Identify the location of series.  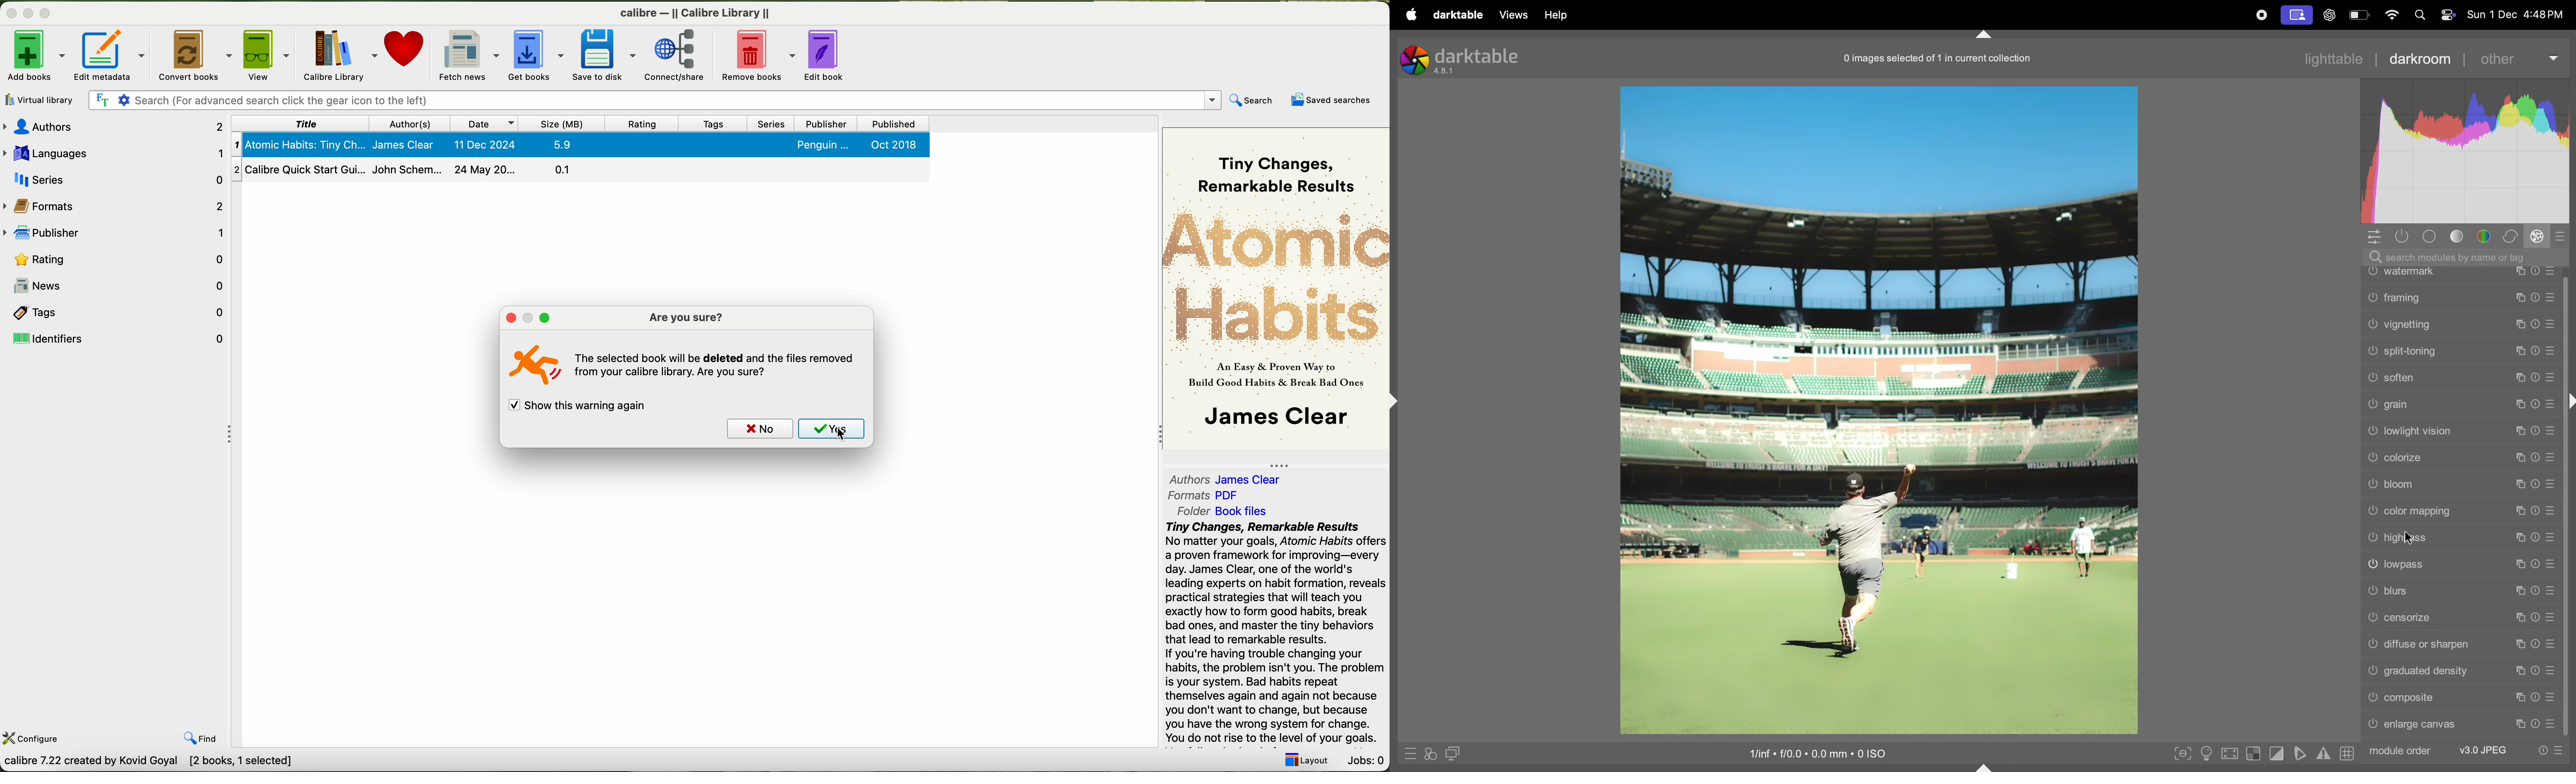
(115, 178).